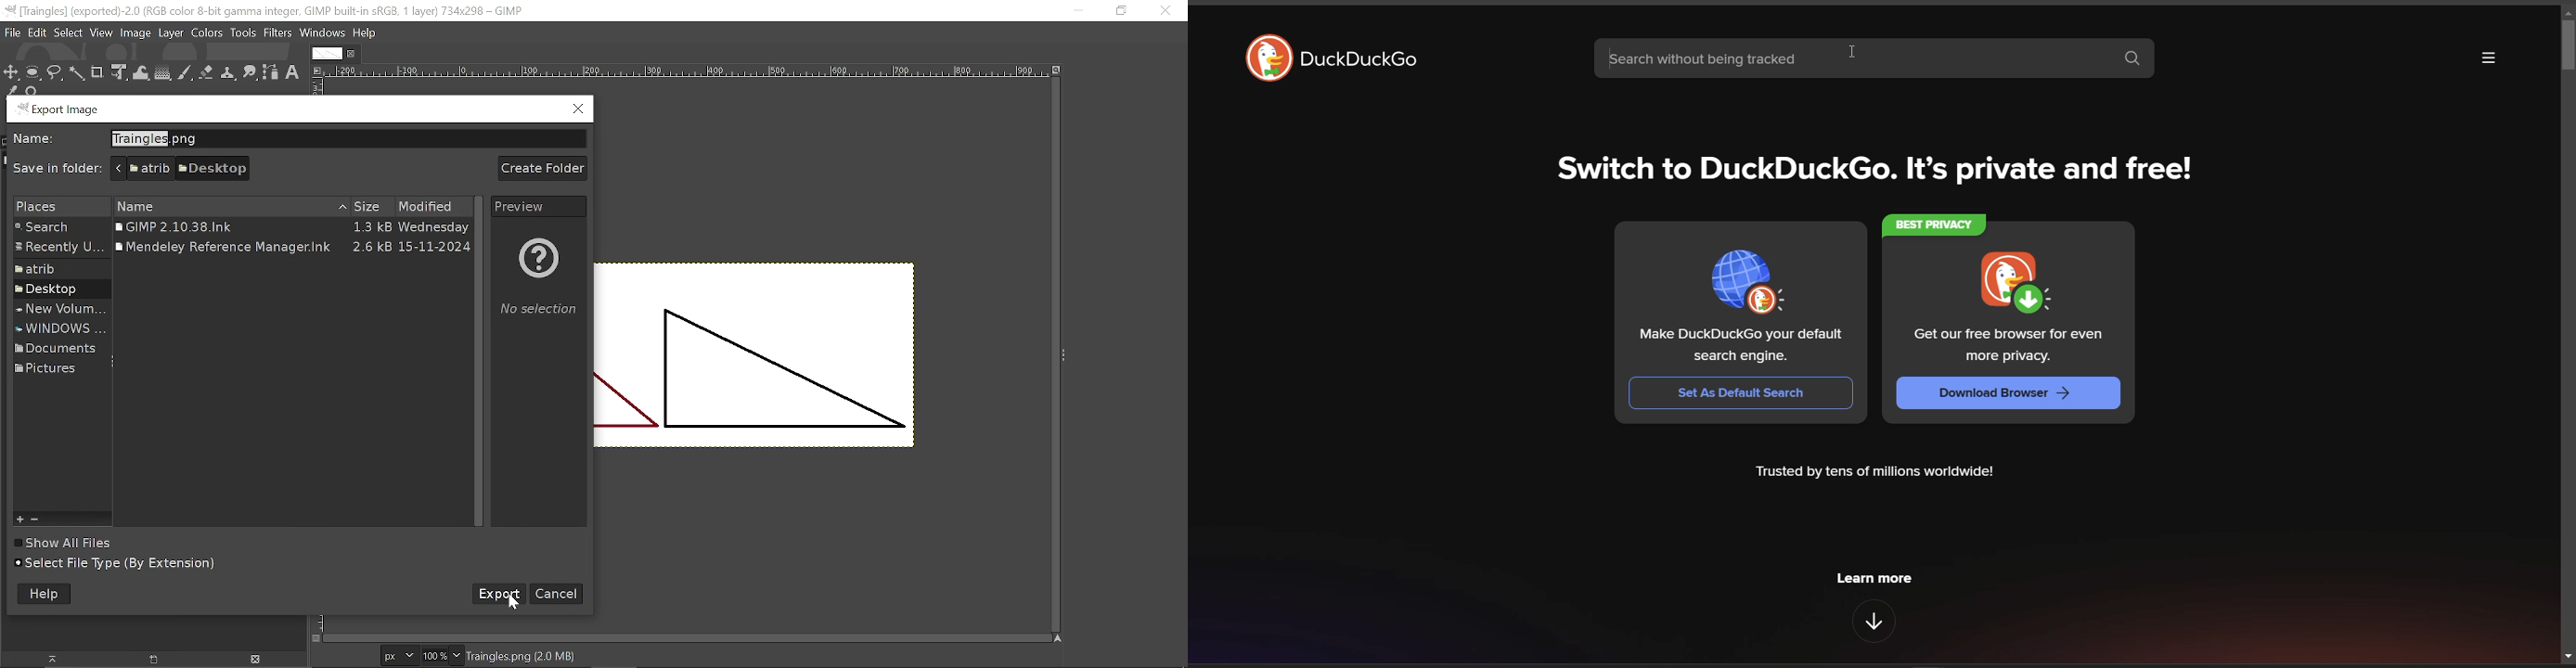 Image resolution: width=2576 pixels, height=672 pixels. Describe the element at coordinates (352, 54) in the screenshot. I see `Close current tab` at that location.